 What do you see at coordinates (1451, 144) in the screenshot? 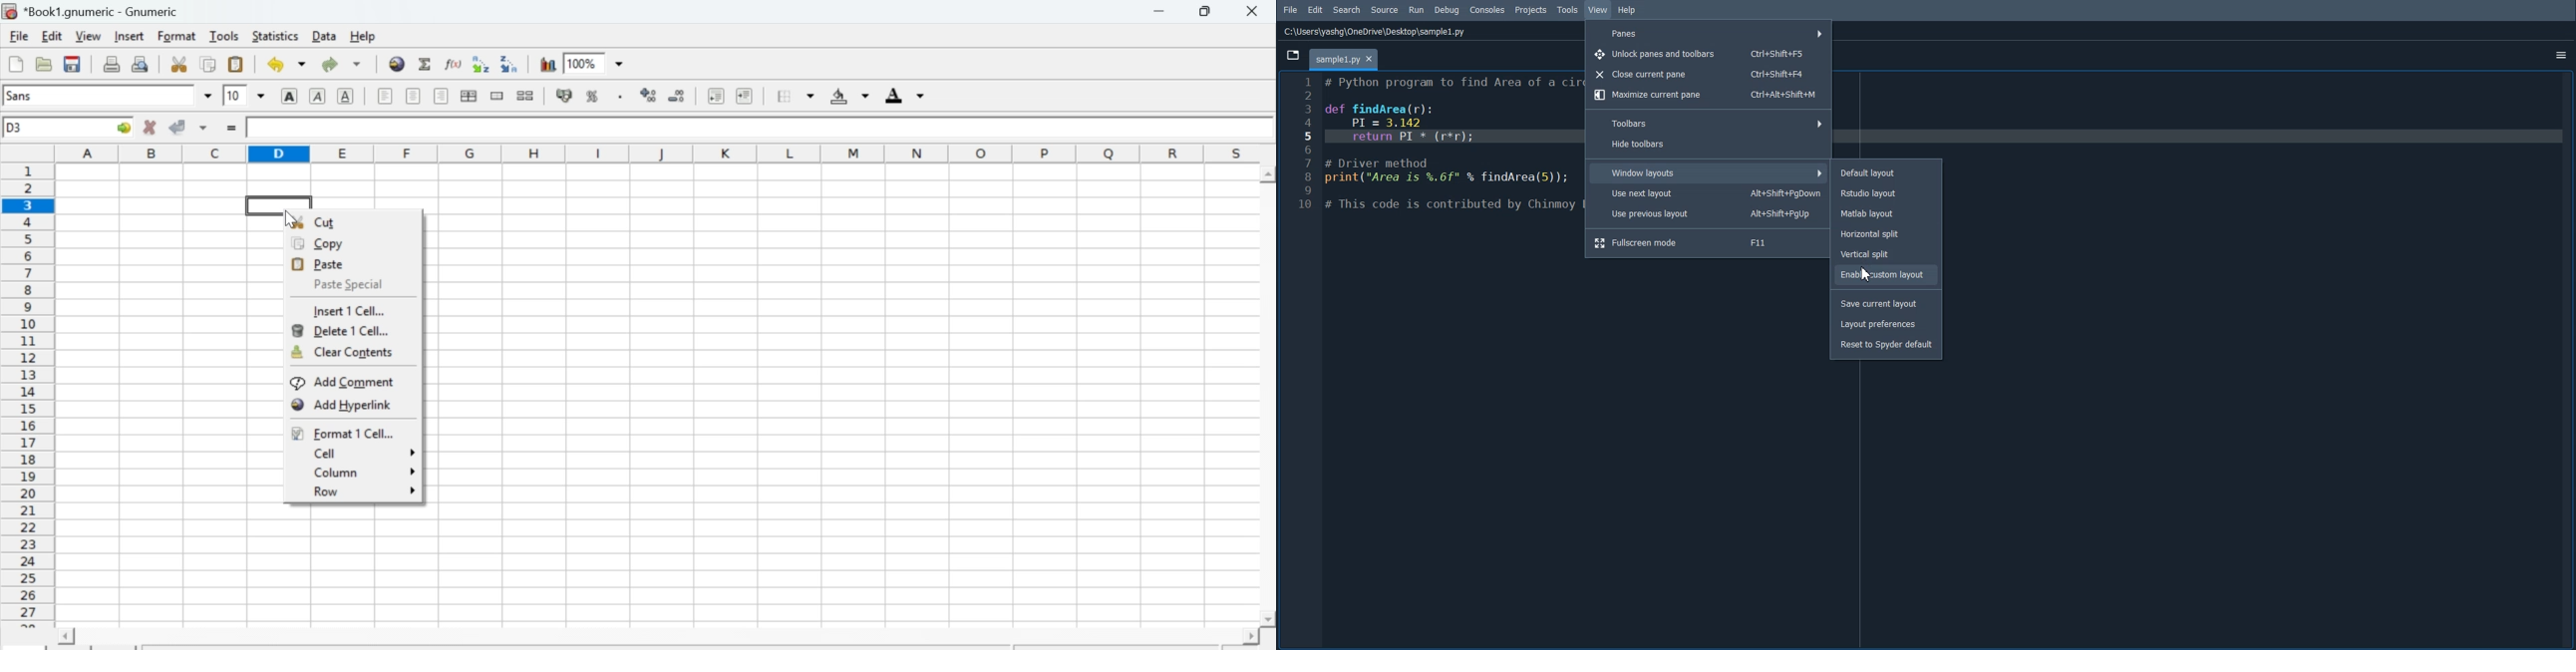
I see `Text` at bounding box center [1451, 144].